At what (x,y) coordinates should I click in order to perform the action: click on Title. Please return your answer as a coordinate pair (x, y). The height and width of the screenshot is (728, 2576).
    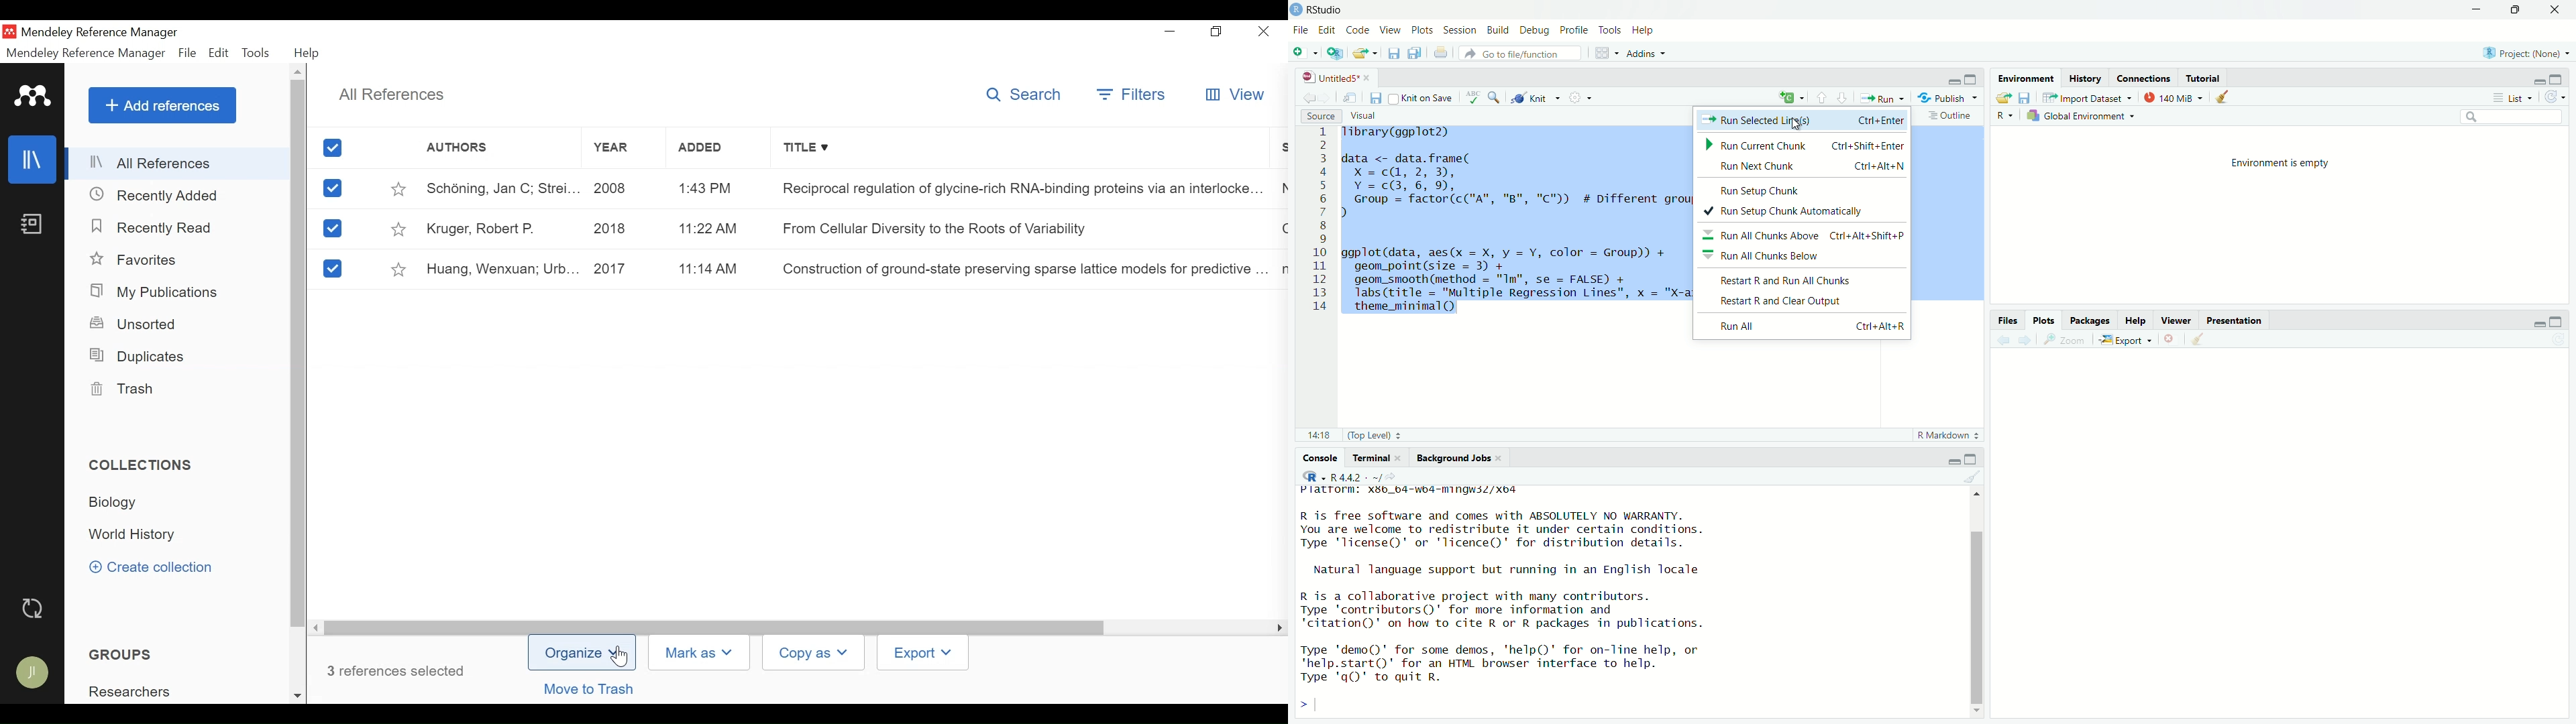
    Looking at the image, I should click on (1017, 150).